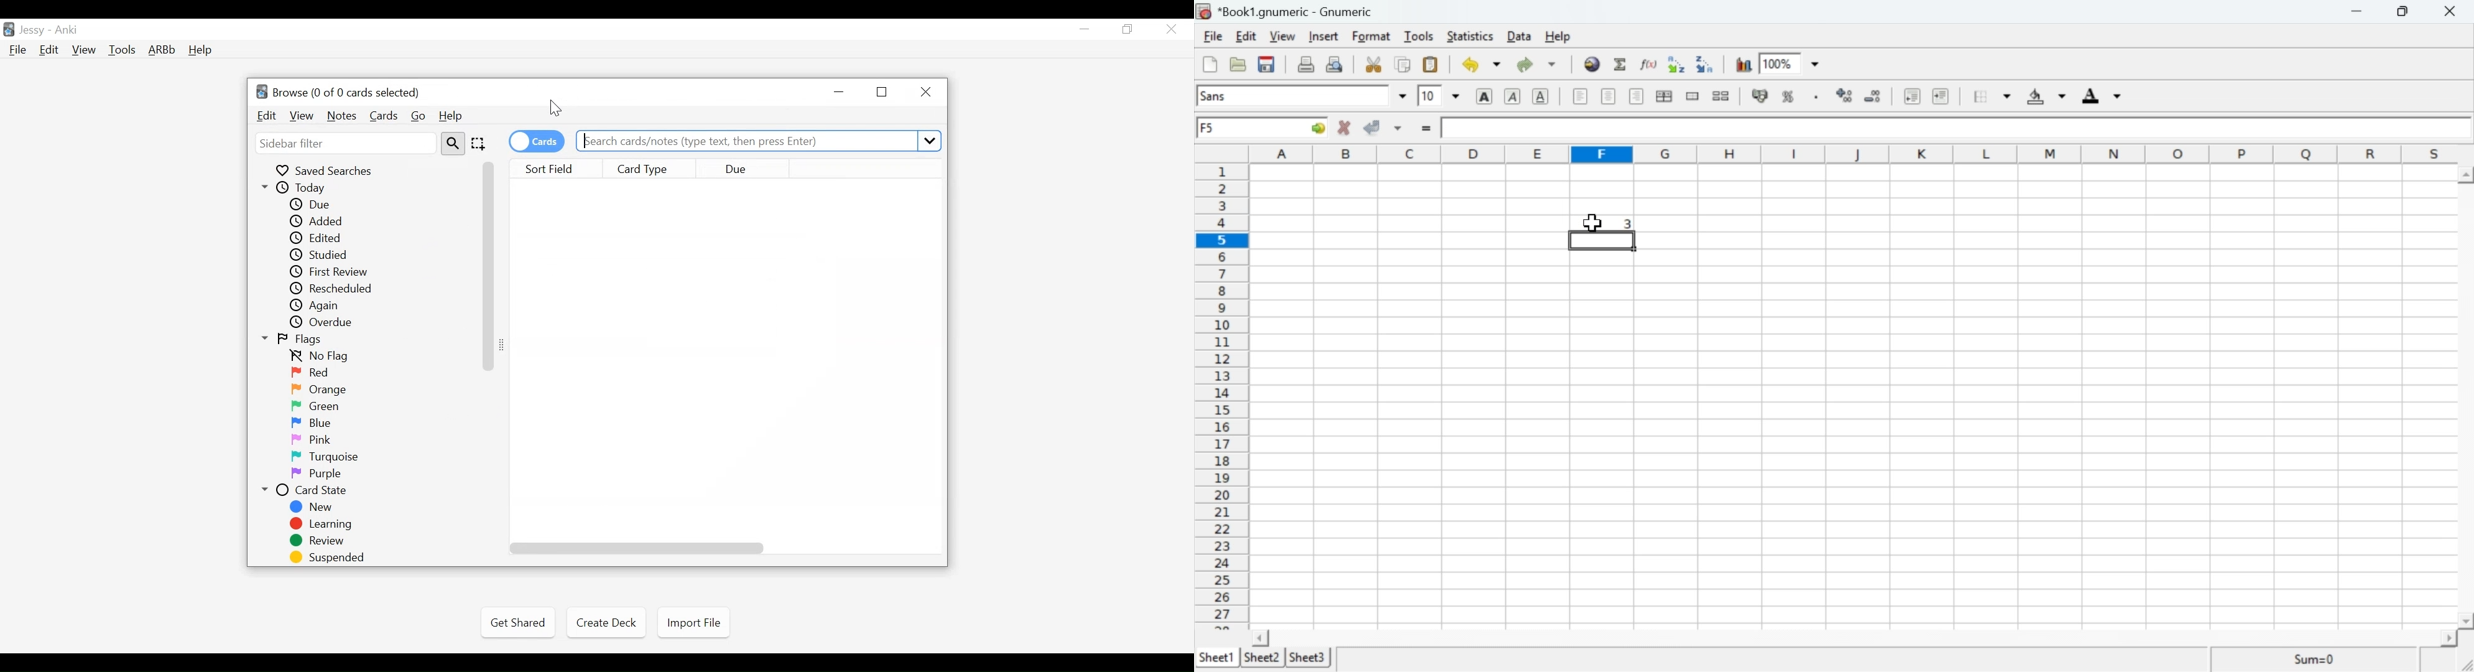  What do you see at coordinates (552, 169) in the screenshot?
I see `Sort Field` at bounding box center [552, 169].